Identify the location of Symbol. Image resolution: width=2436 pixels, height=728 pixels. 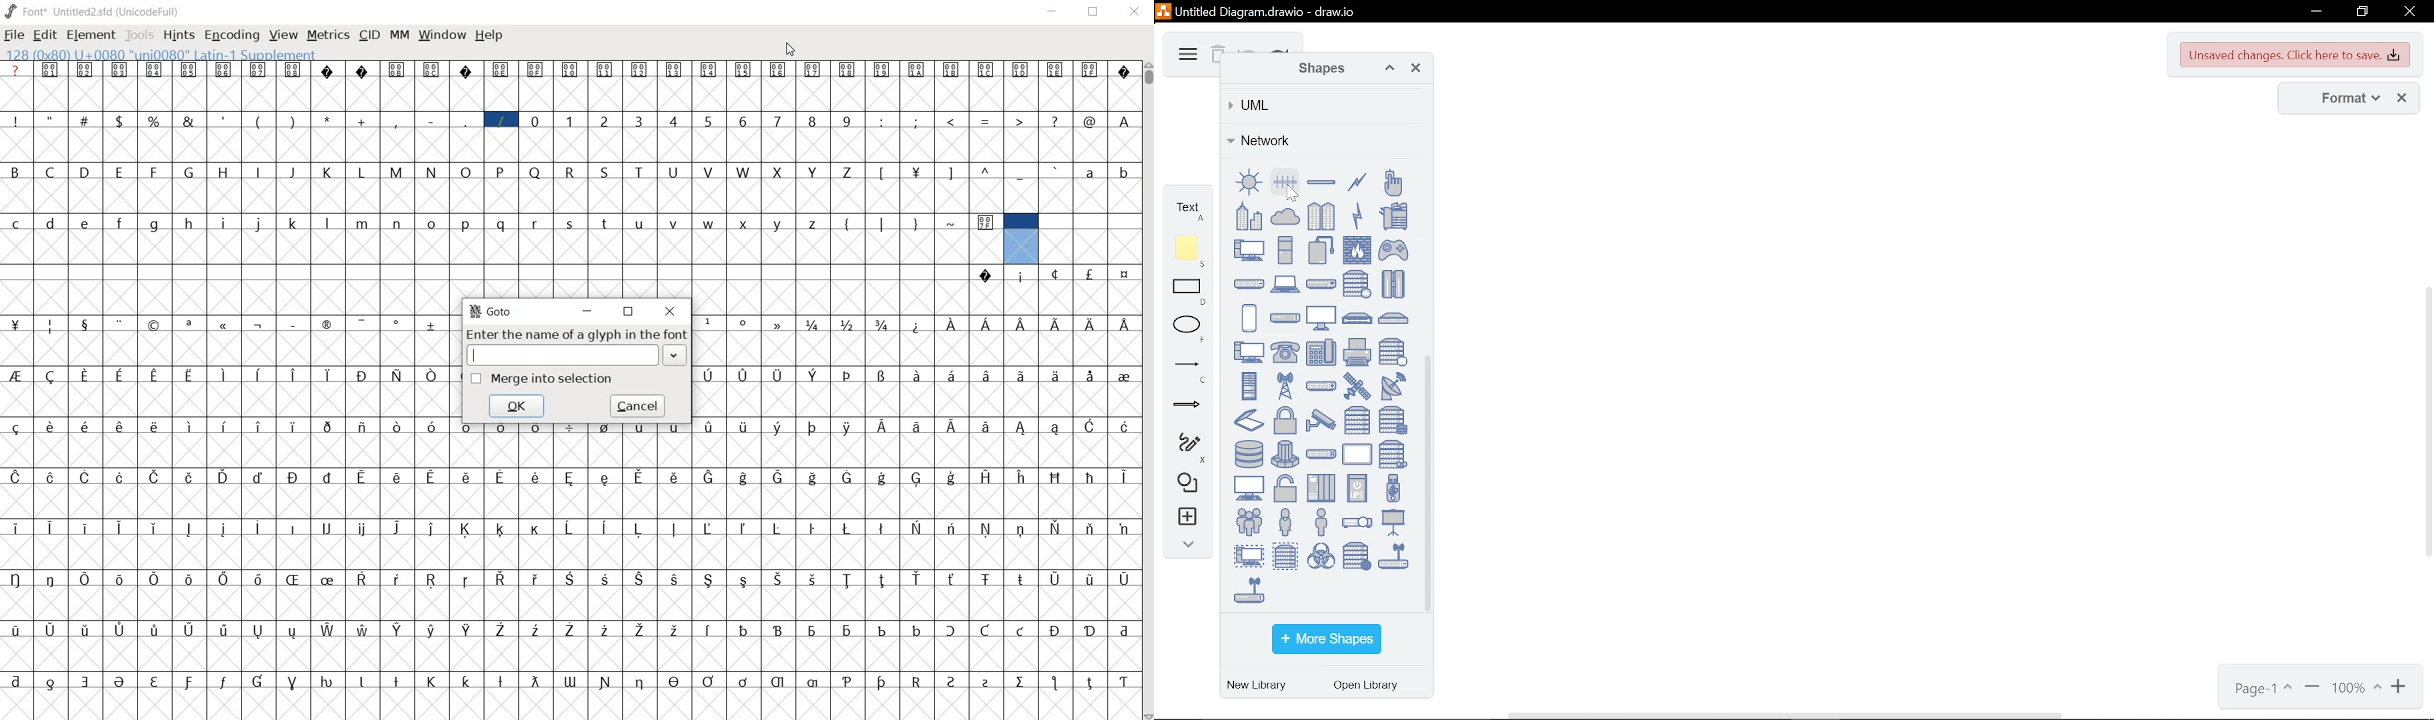
(226, 426).